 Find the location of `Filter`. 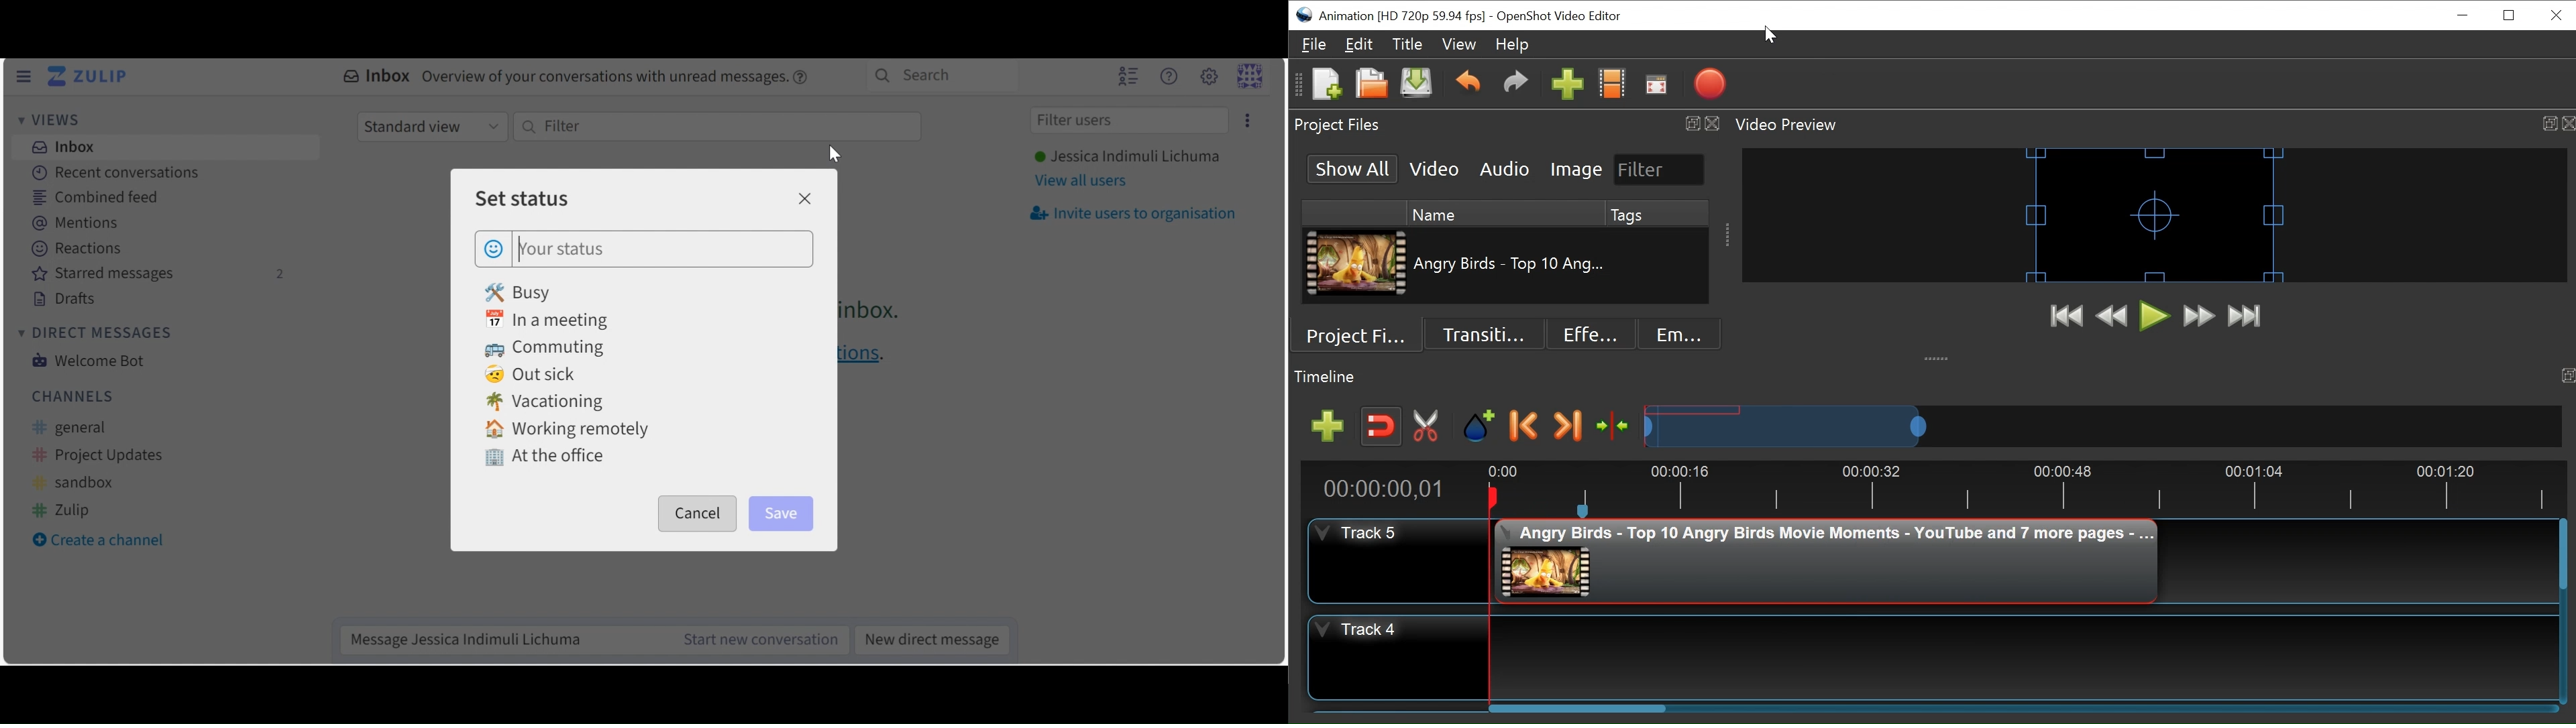

Filter is located at coordinates (1659, 170).